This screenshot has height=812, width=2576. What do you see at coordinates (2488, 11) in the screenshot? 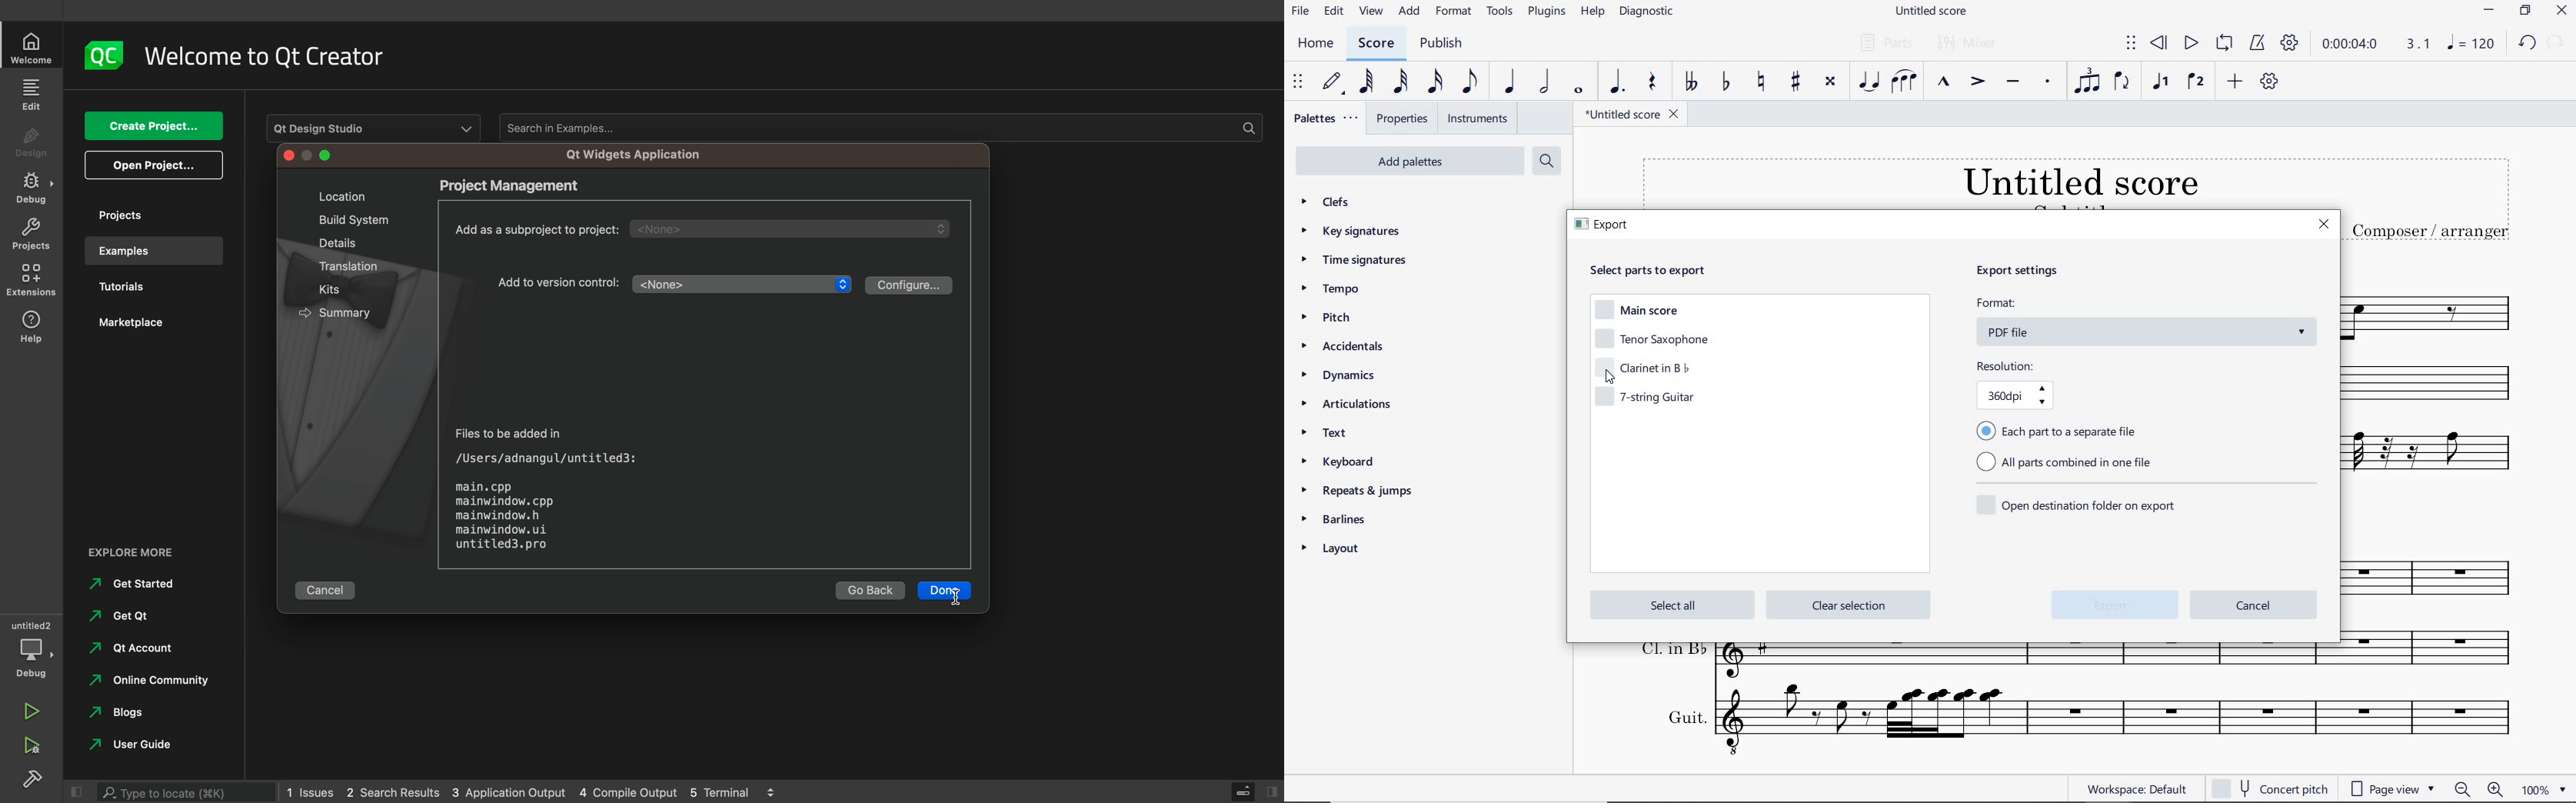
I see `MINIMIZE` at bounding box center [2488, 11].